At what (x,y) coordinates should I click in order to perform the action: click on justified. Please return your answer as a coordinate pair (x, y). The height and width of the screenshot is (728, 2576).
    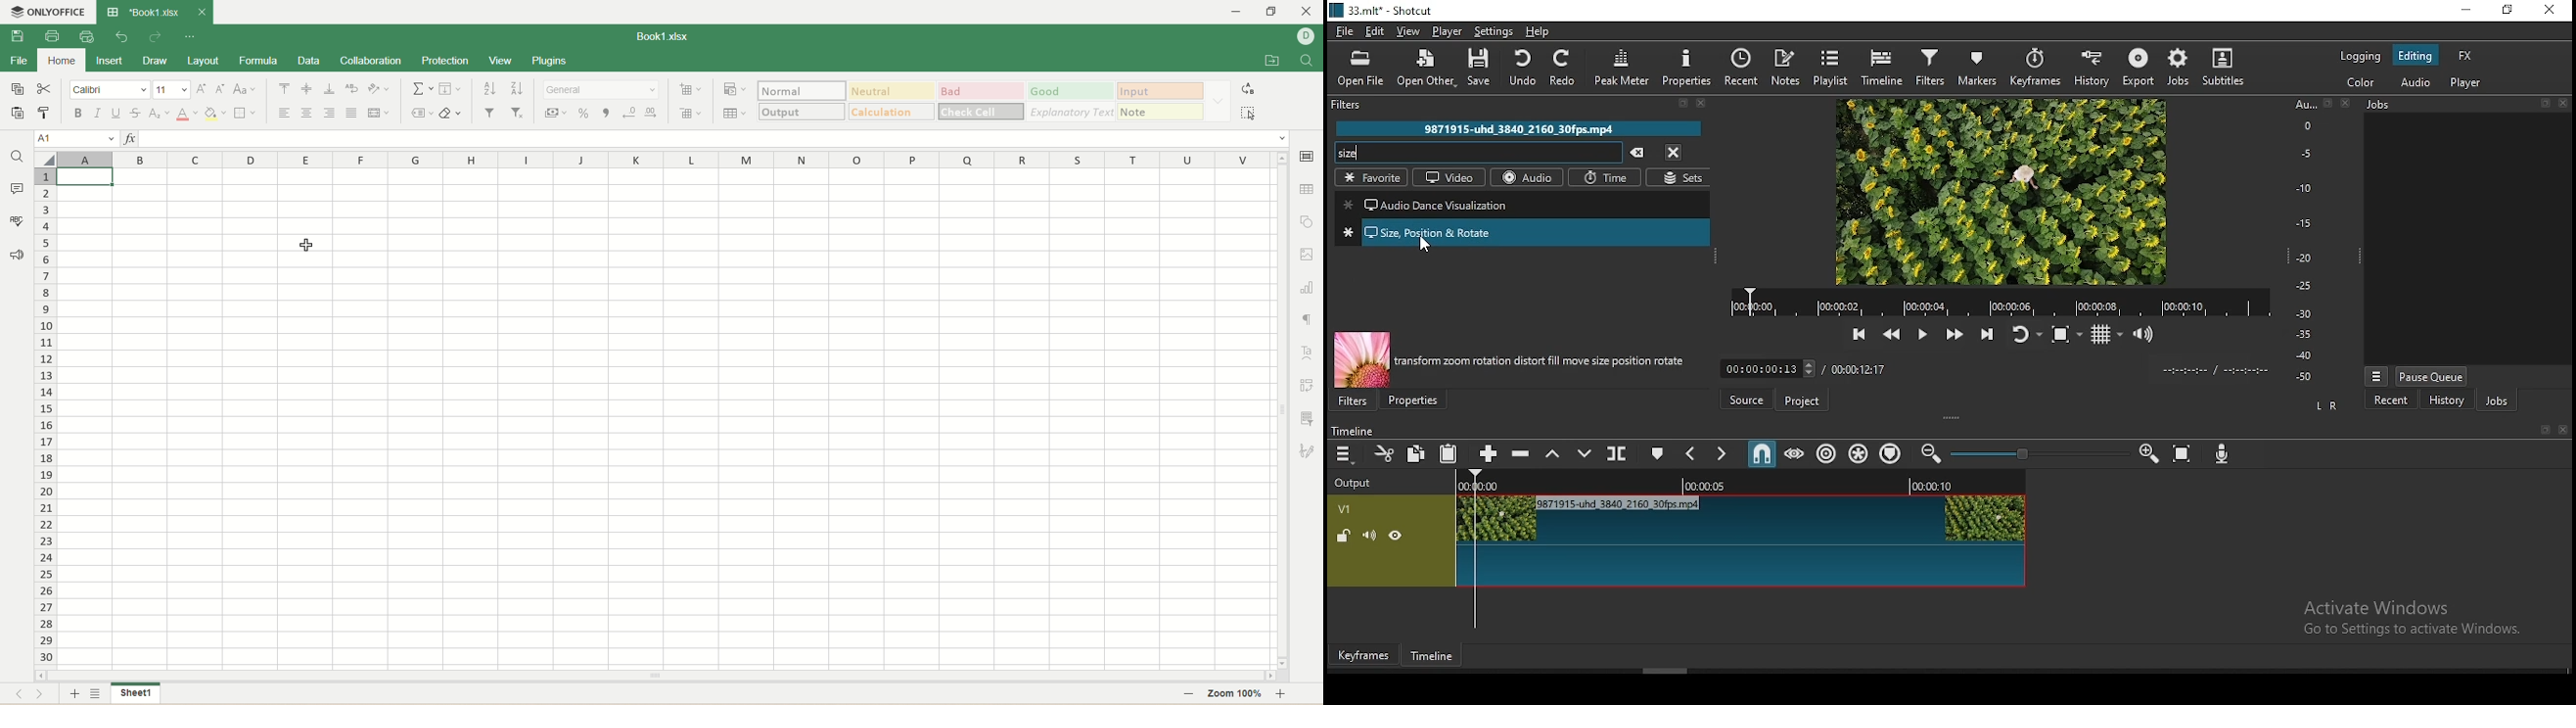
    Looking at the image, I should click on (352, 115).